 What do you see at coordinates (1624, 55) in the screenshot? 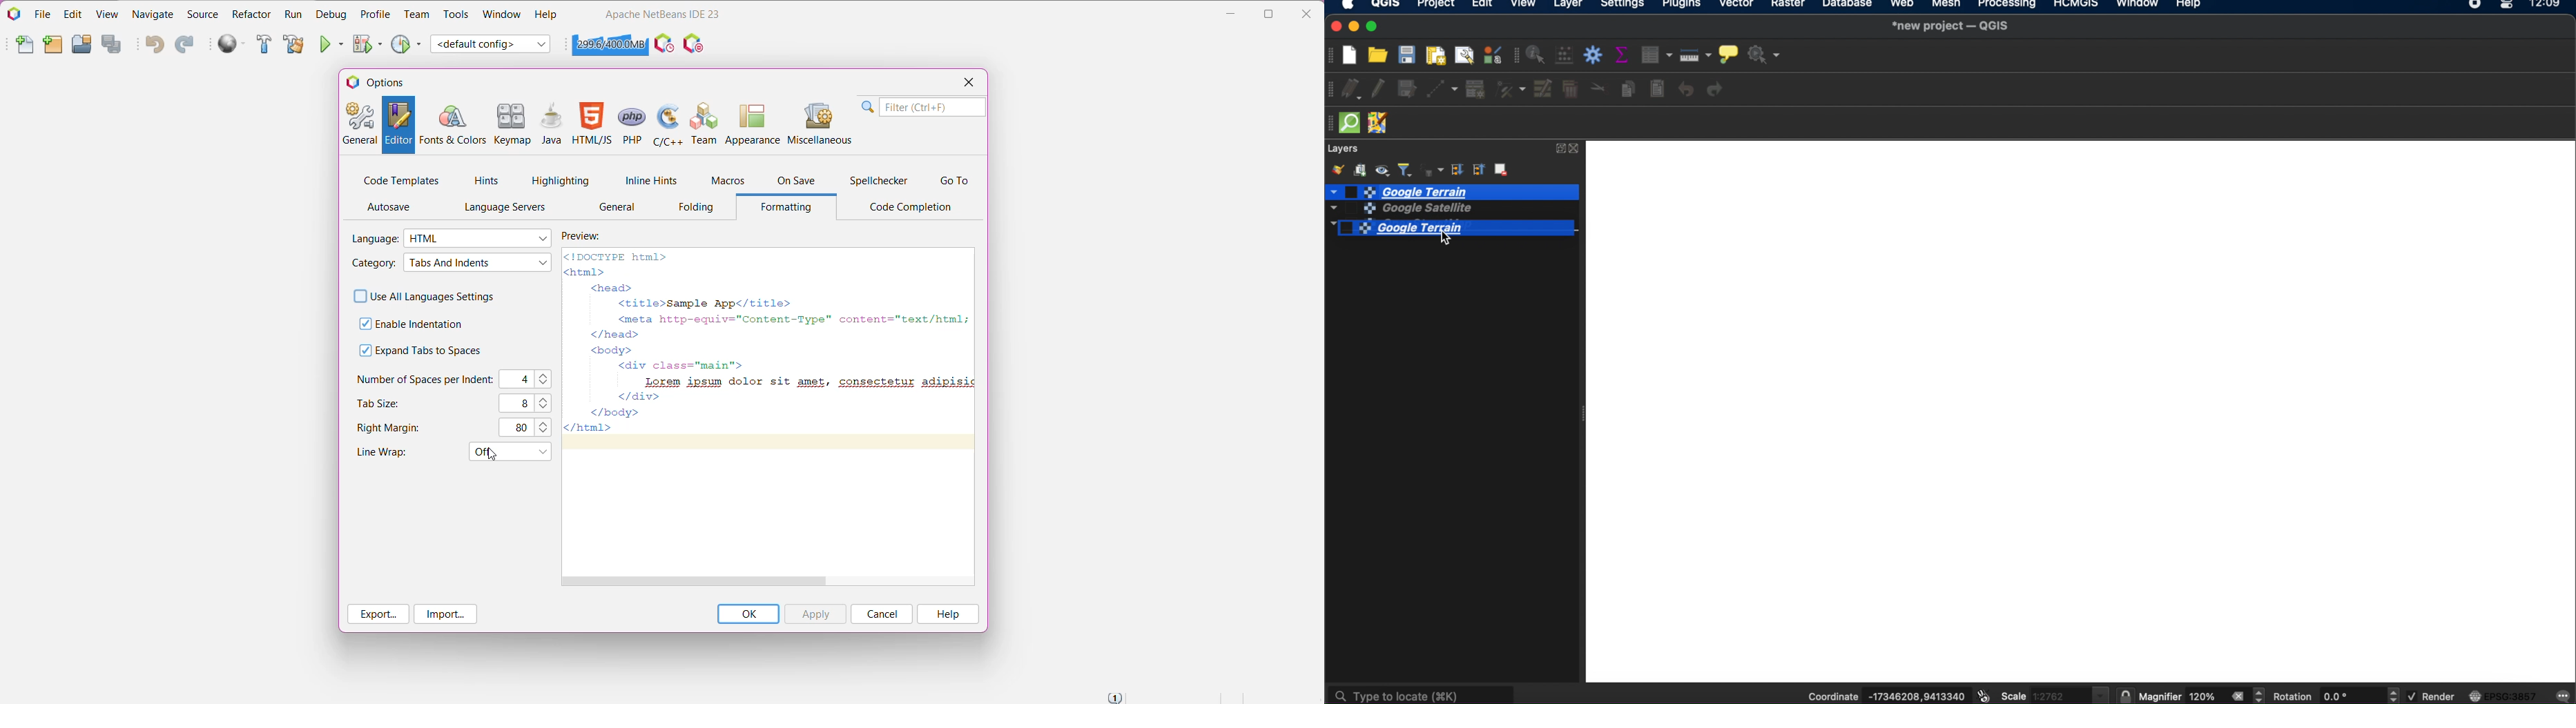
I see `show summary statistics` at bounding box center [1624, 55].